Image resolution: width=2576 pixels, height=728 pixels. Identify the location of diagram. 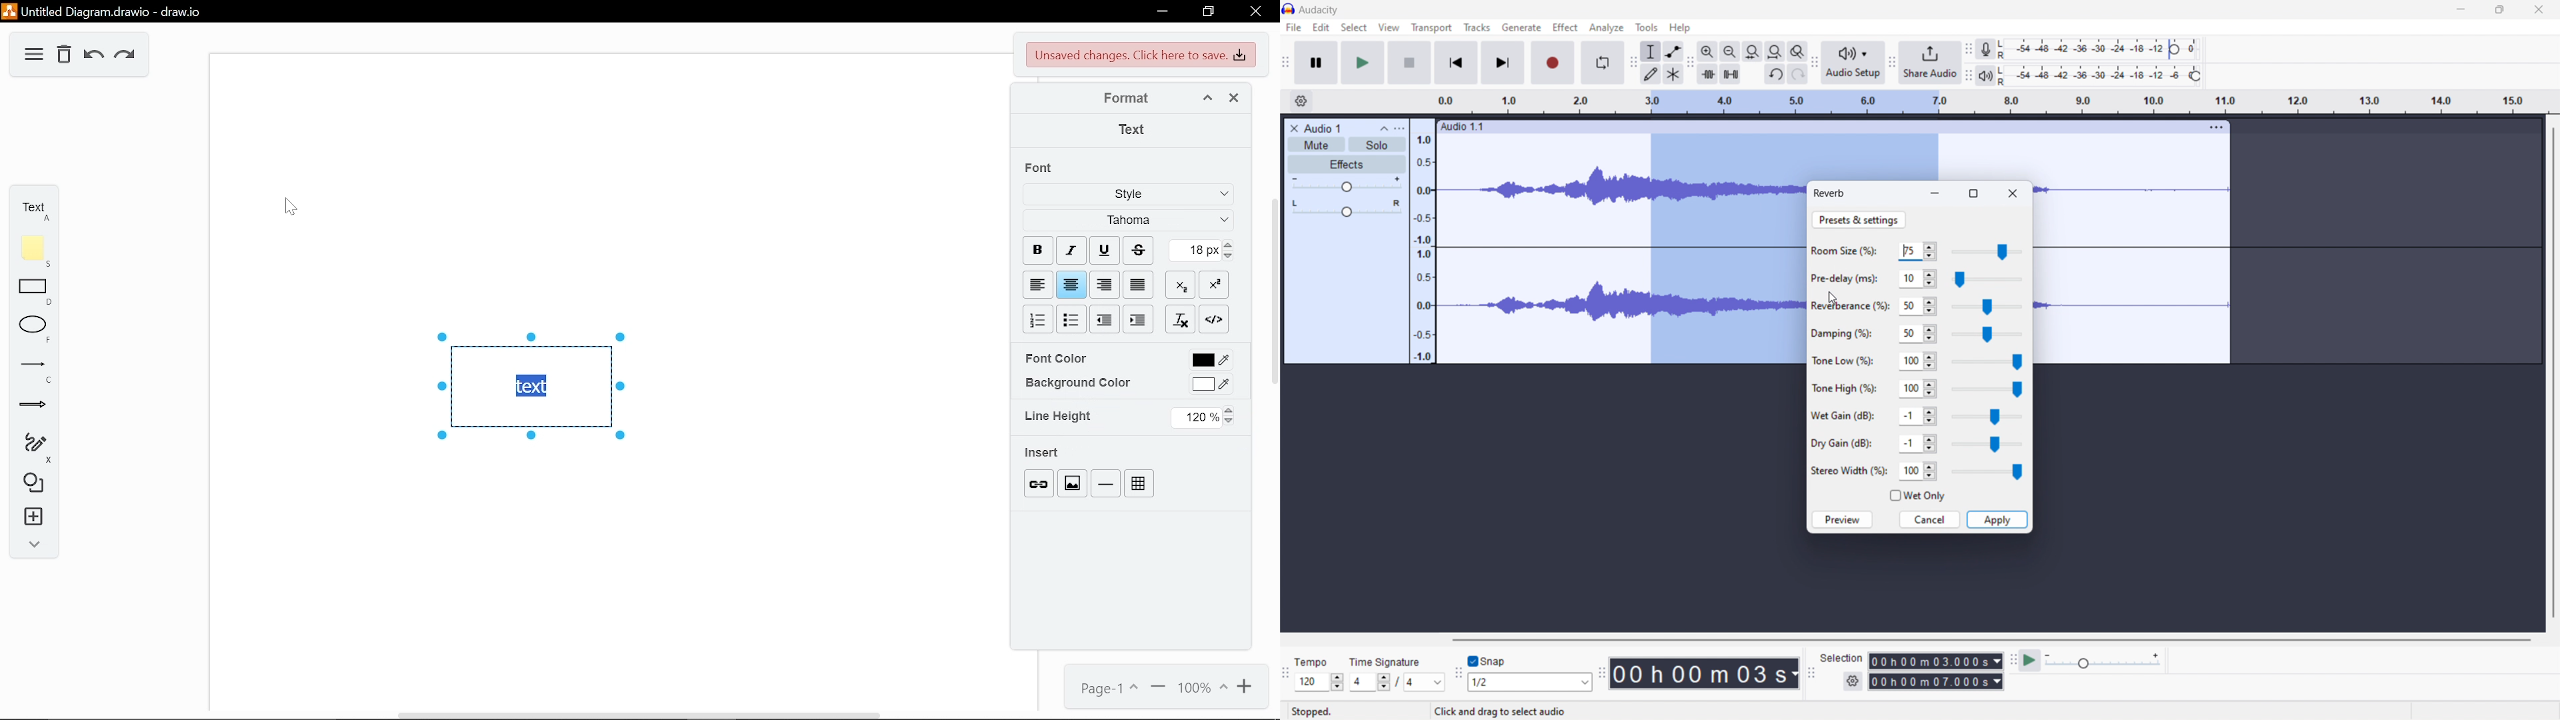
(34, 54).